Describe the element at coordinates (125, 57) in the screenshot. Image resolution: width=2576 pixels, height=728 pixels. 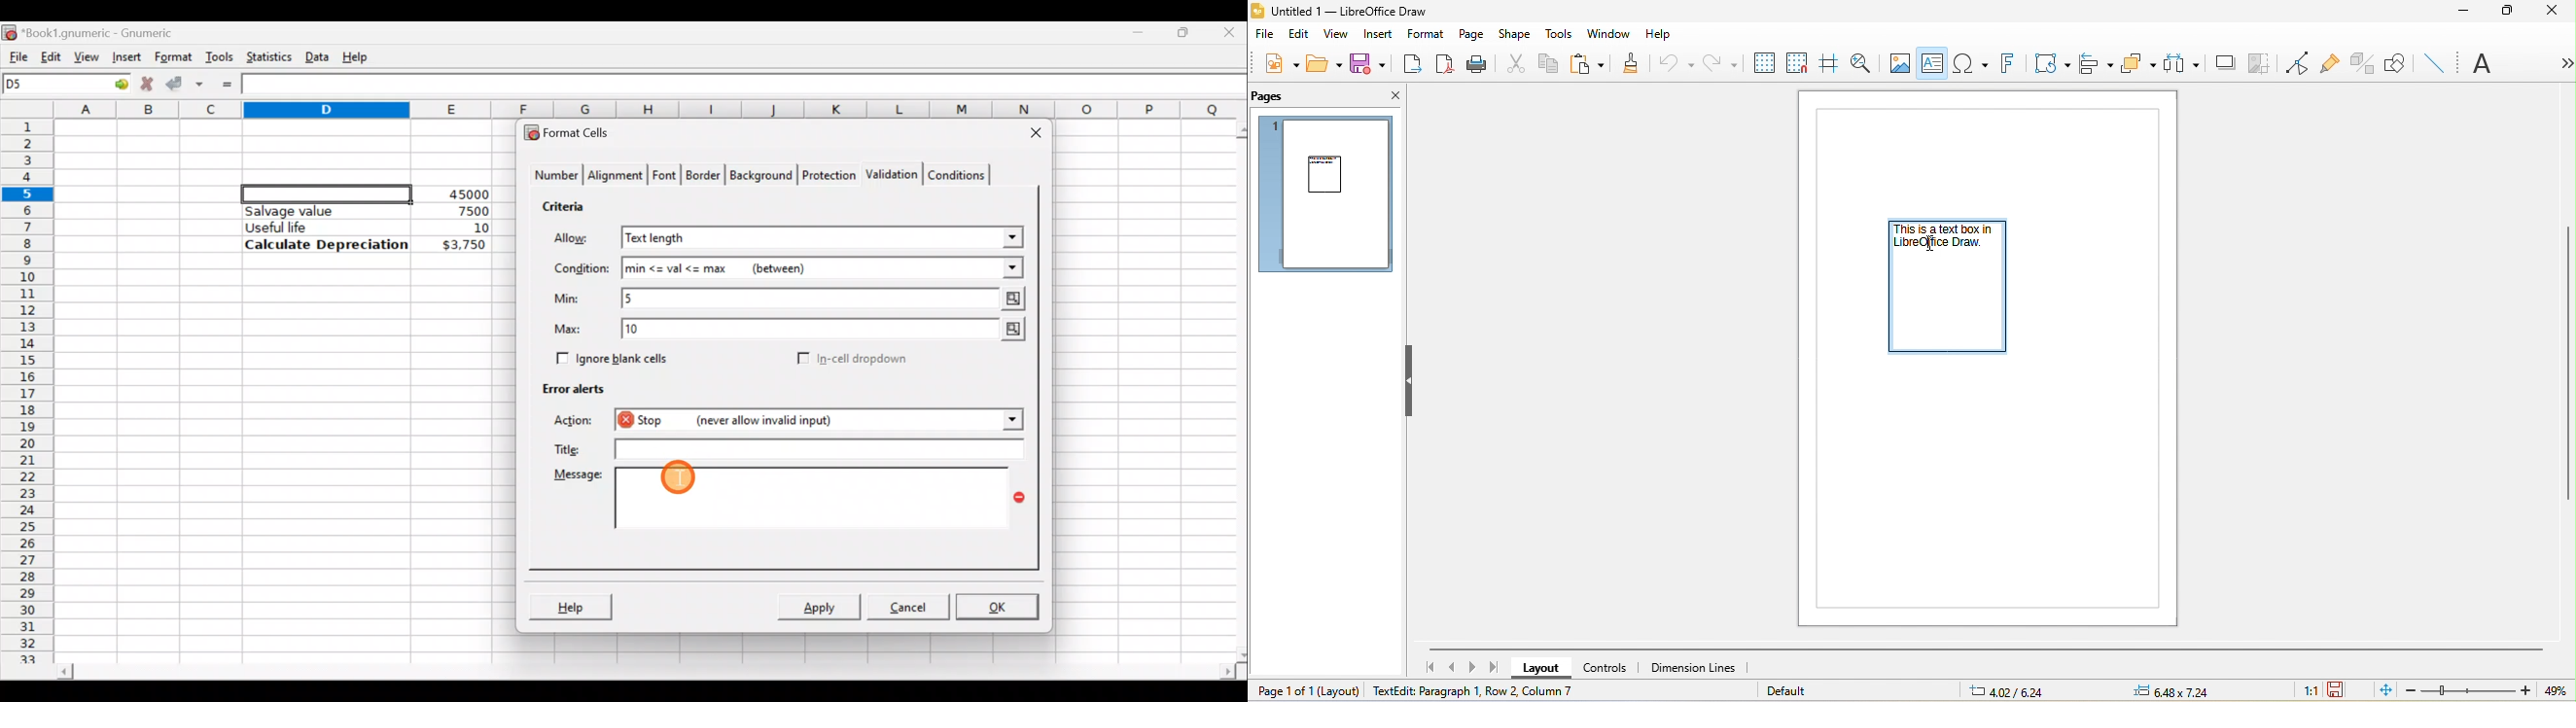
I see `Insert` at that location.